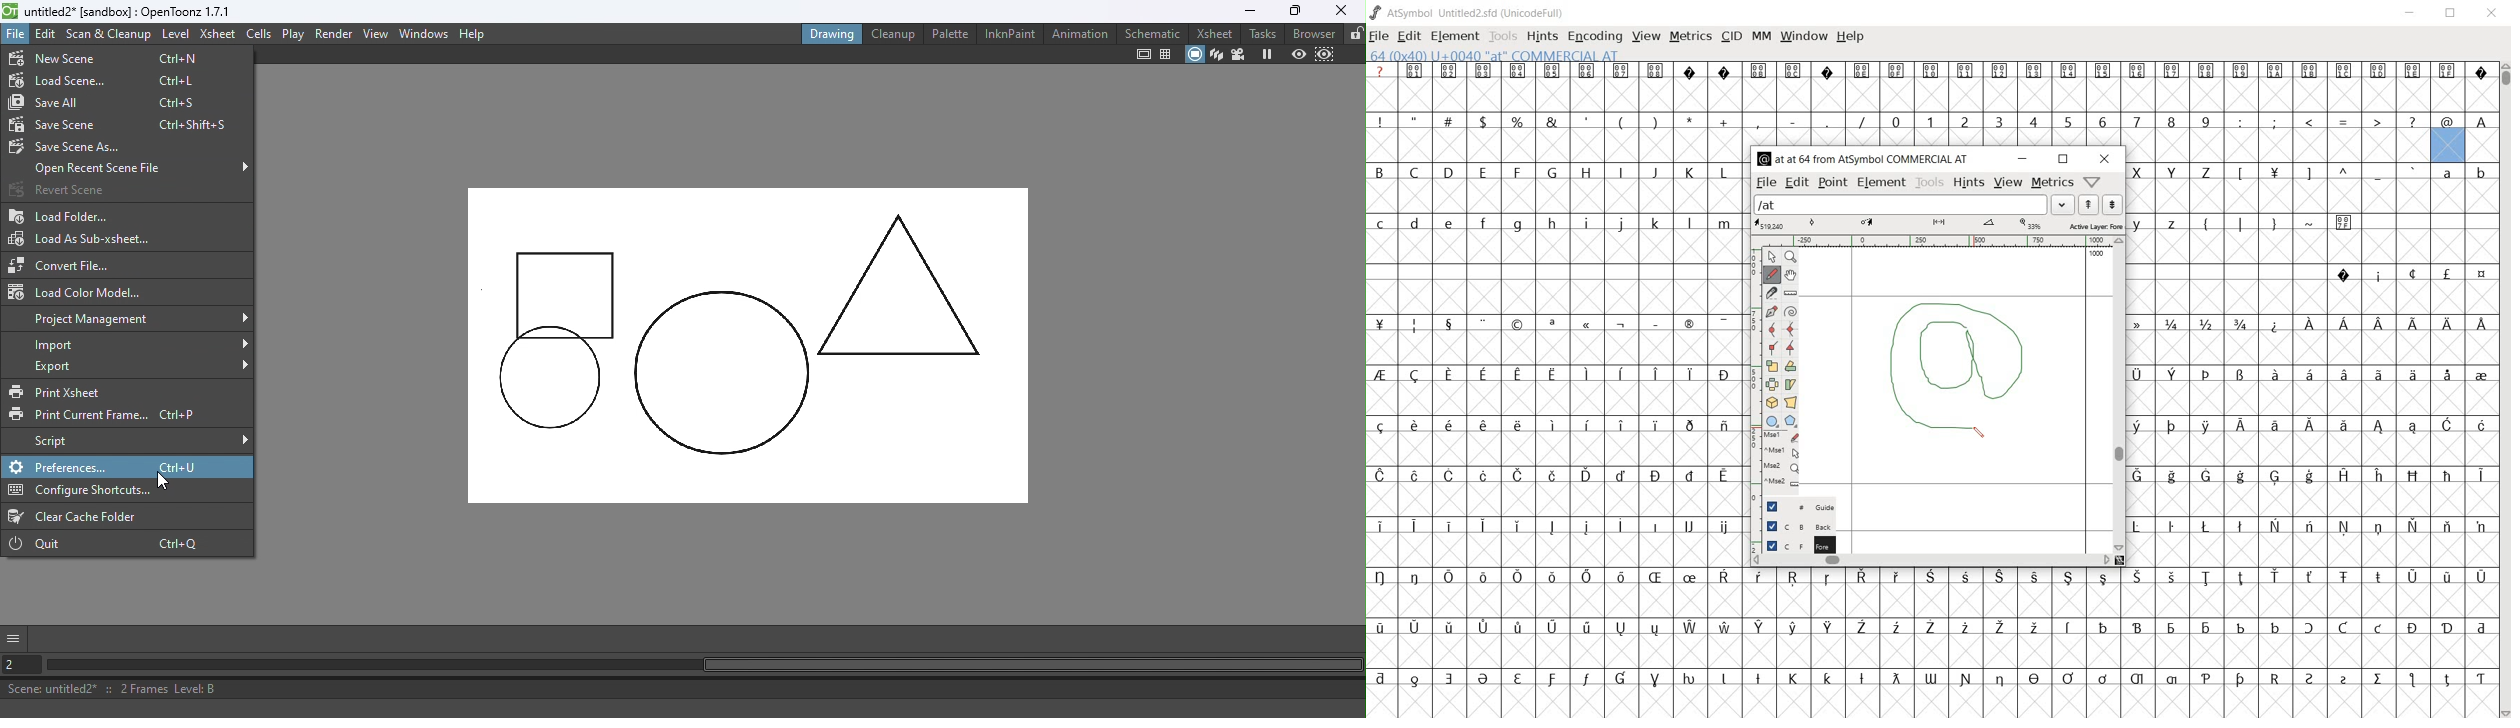 Image resolution: width=2520 pixels, height=728 pixels. Describe the element at coordinates (175, 33) in the screenshot. I see `Level` at that location.